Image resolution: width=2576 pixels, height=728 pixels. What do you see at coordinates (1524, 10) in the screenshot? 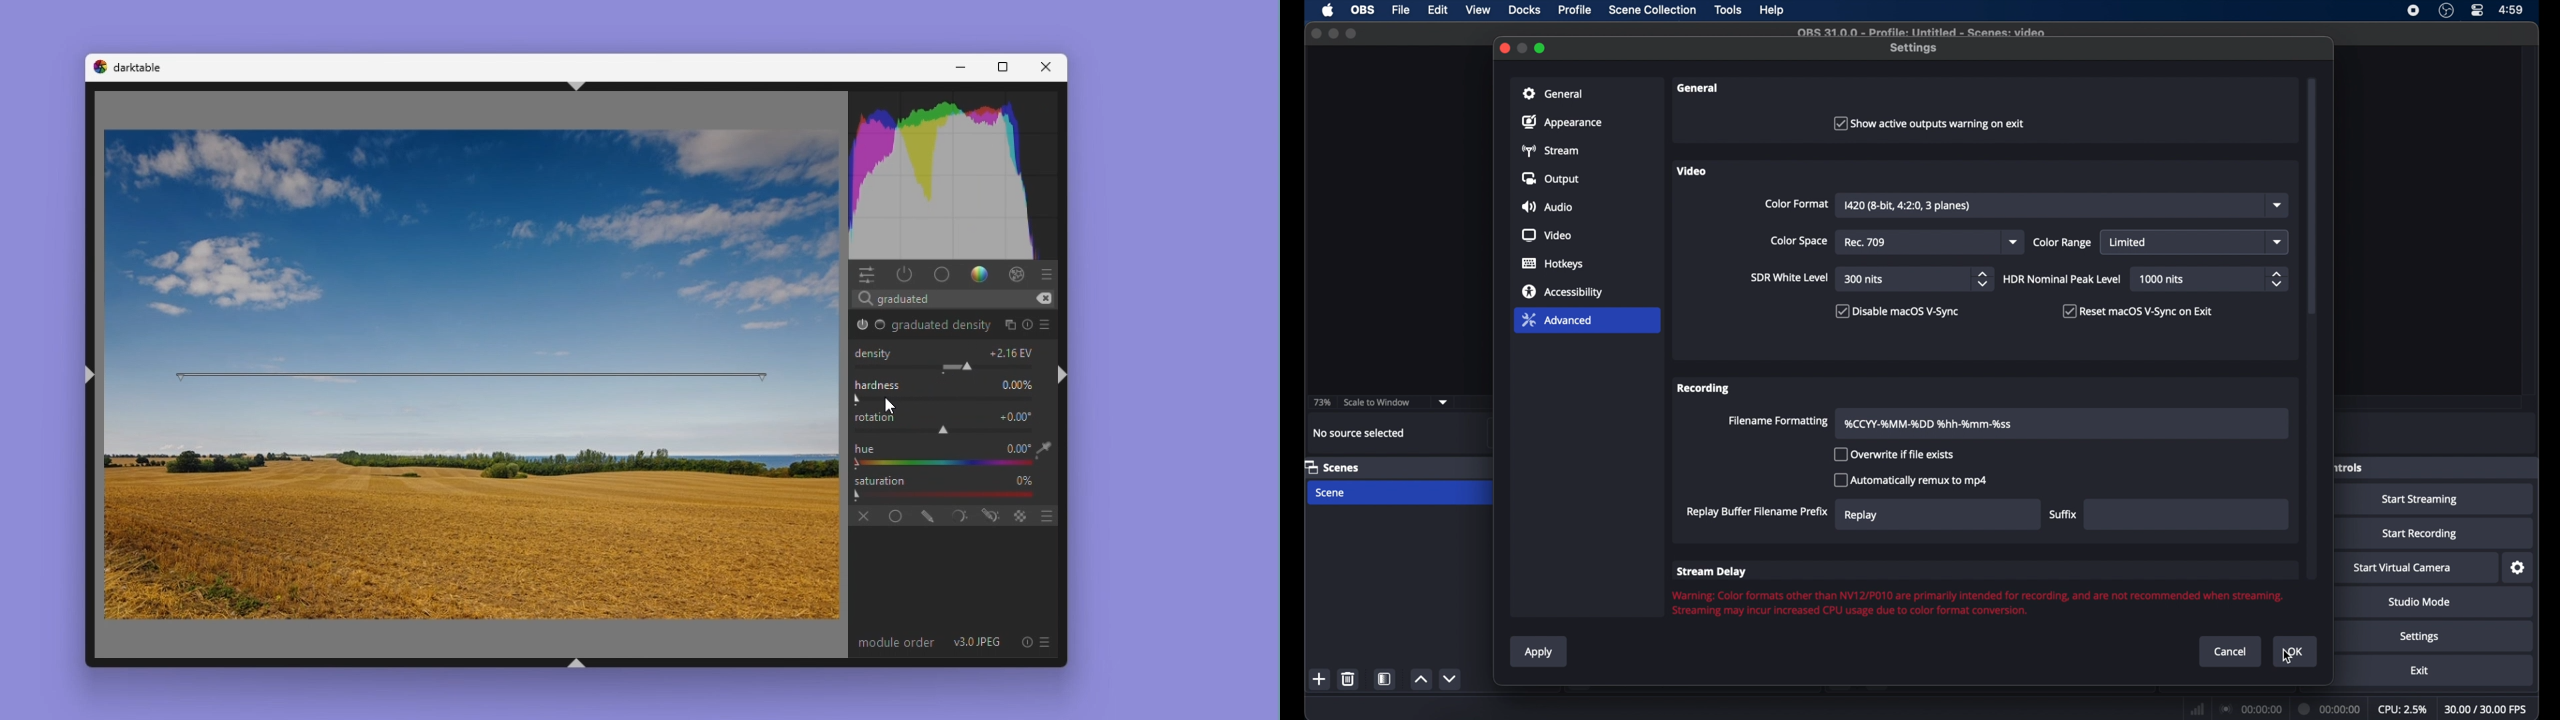
I see `docks` at bounding box center [1524, 10].